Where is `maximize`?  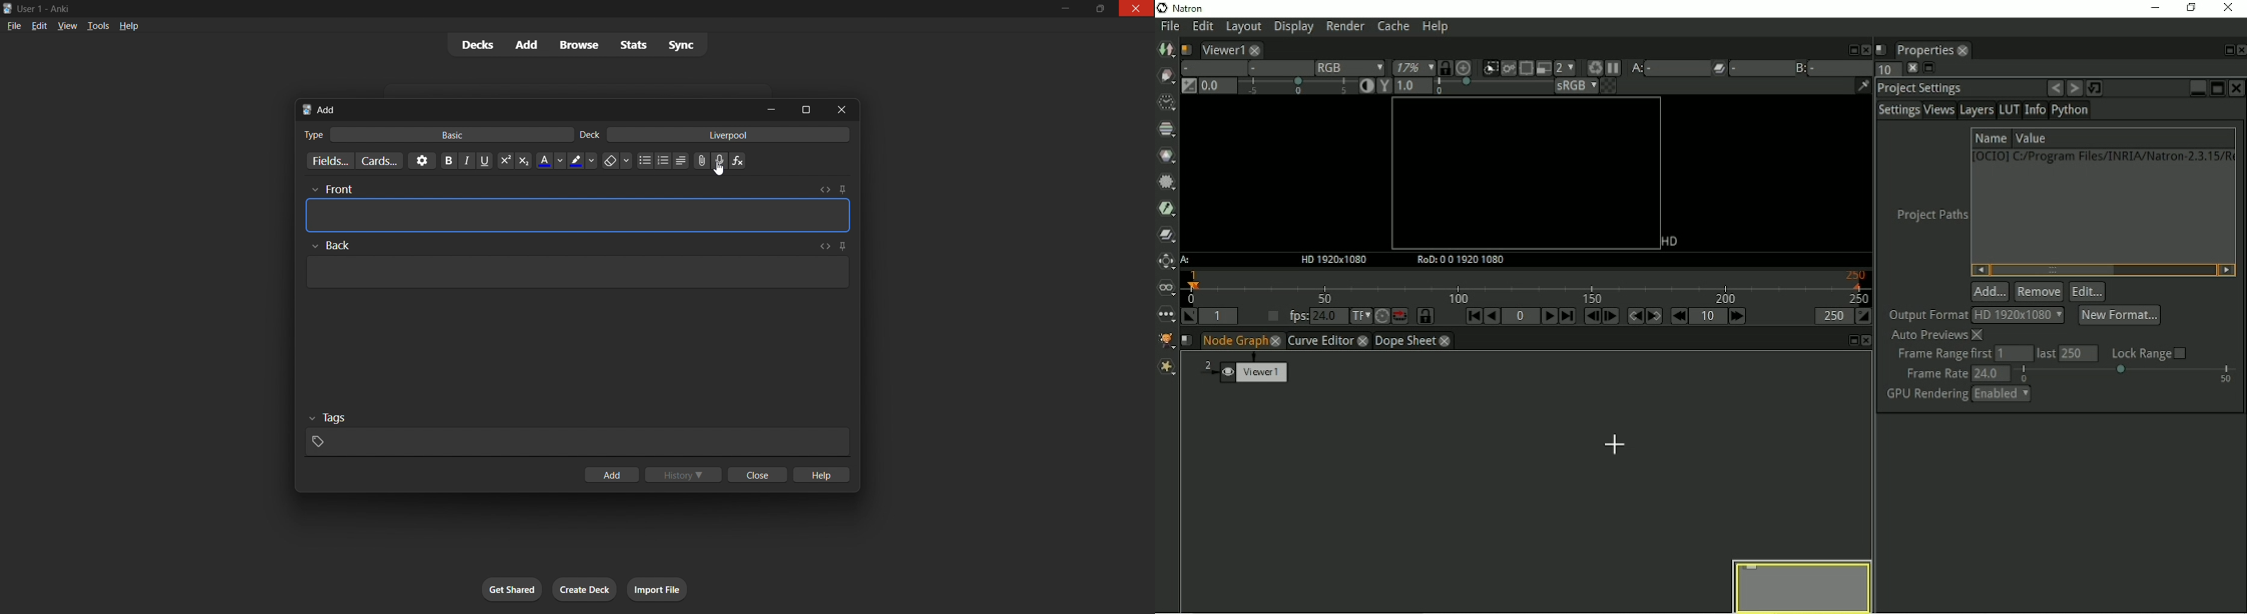 maximize is located at coordinates (804, 107).